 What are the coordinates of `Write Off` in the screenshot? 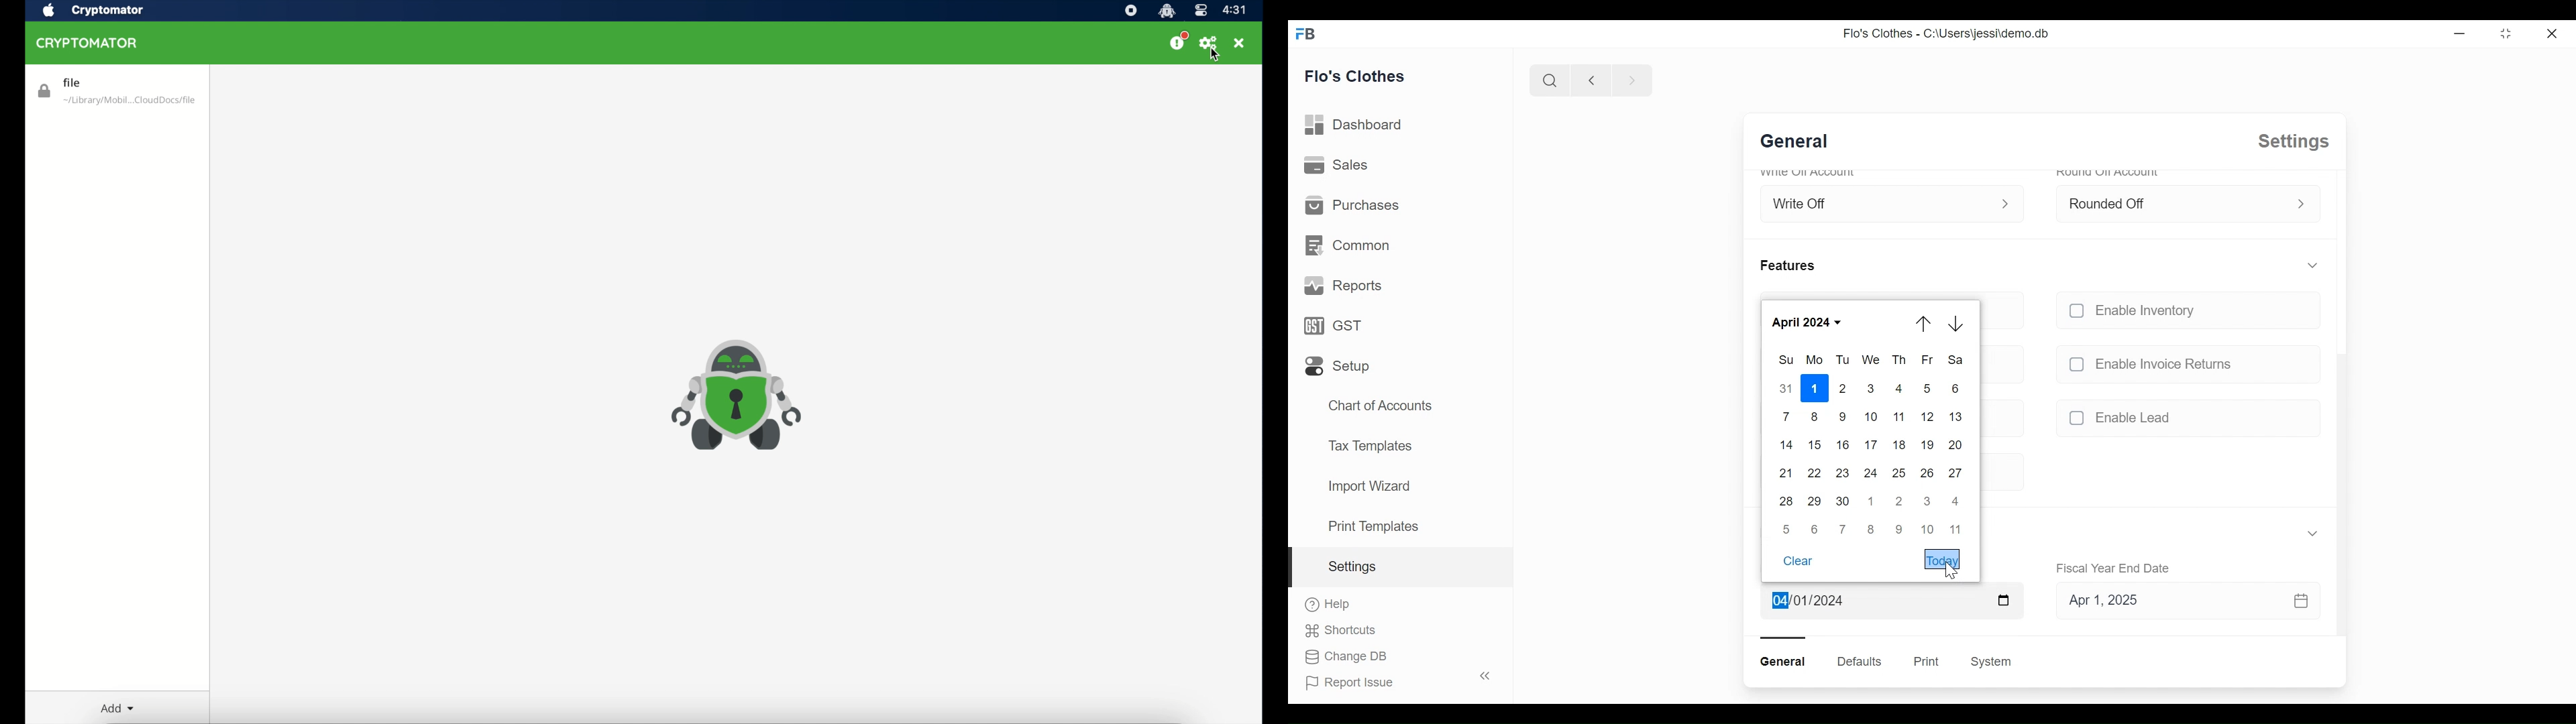 It's located at (1878, 200).